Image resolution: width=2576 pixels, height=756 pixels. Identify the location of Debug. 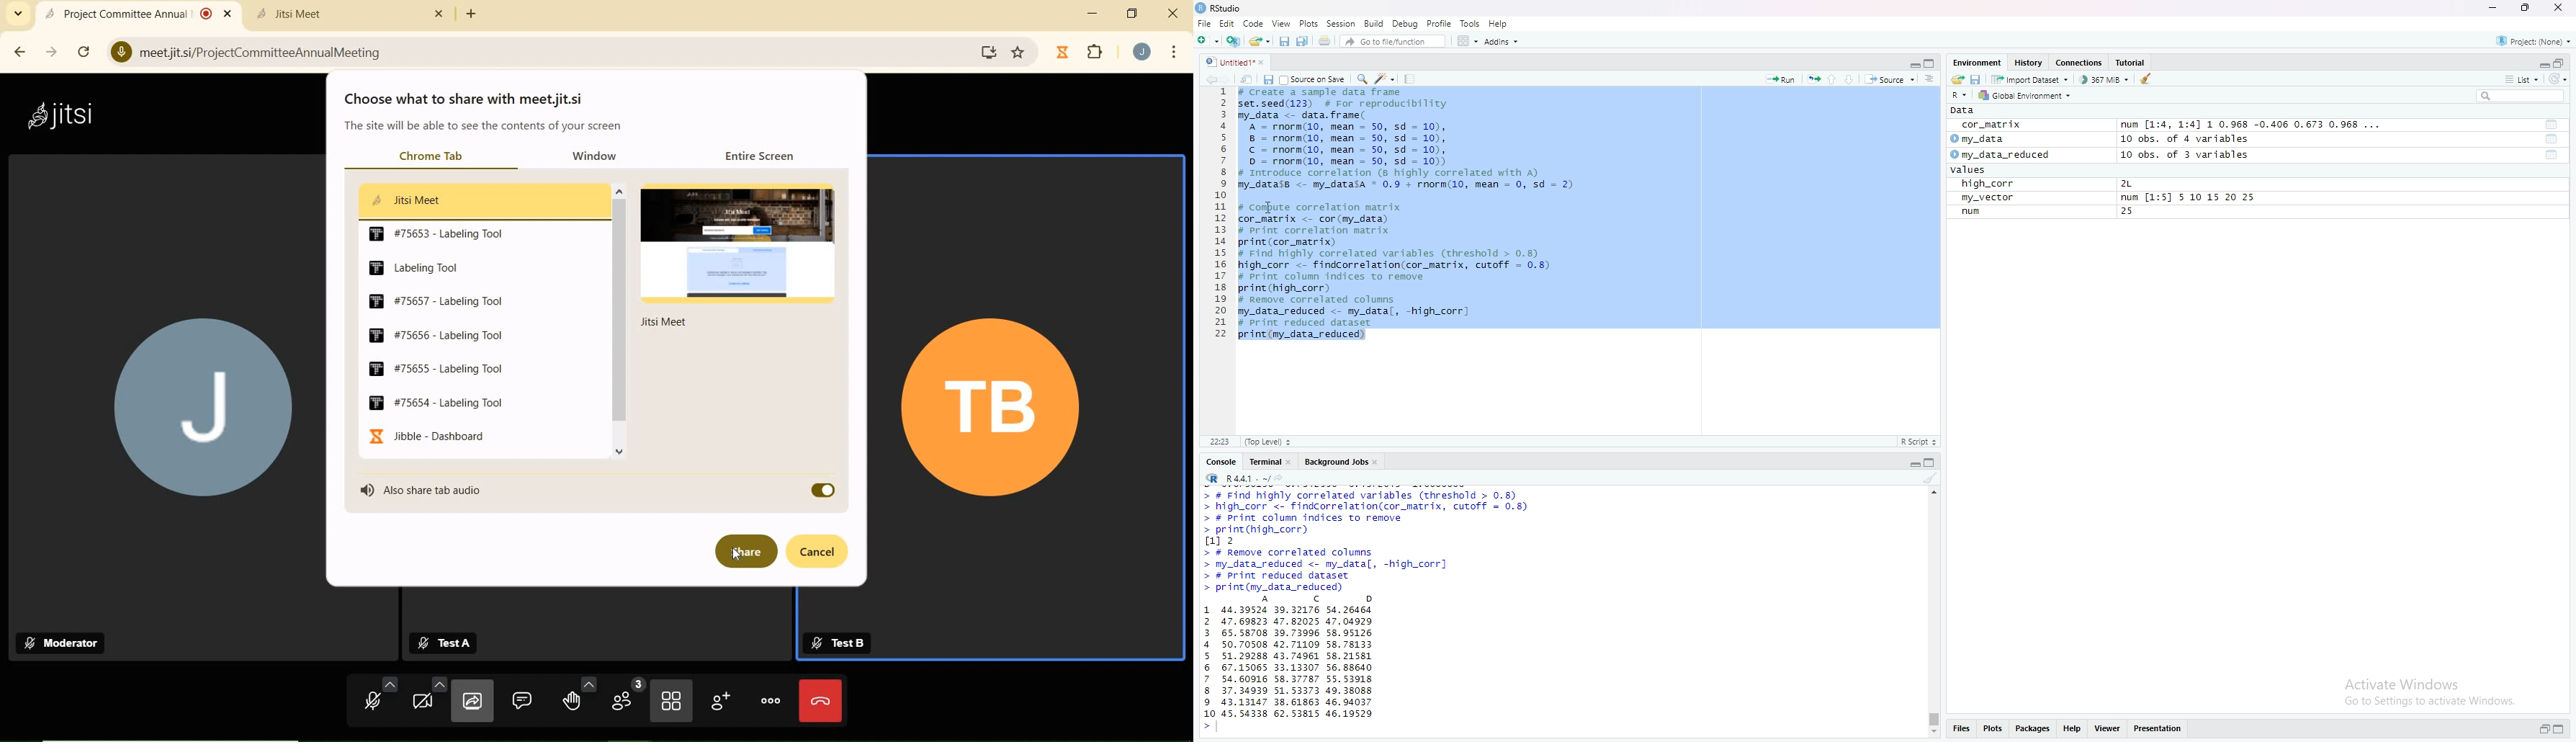
(1406, 24).